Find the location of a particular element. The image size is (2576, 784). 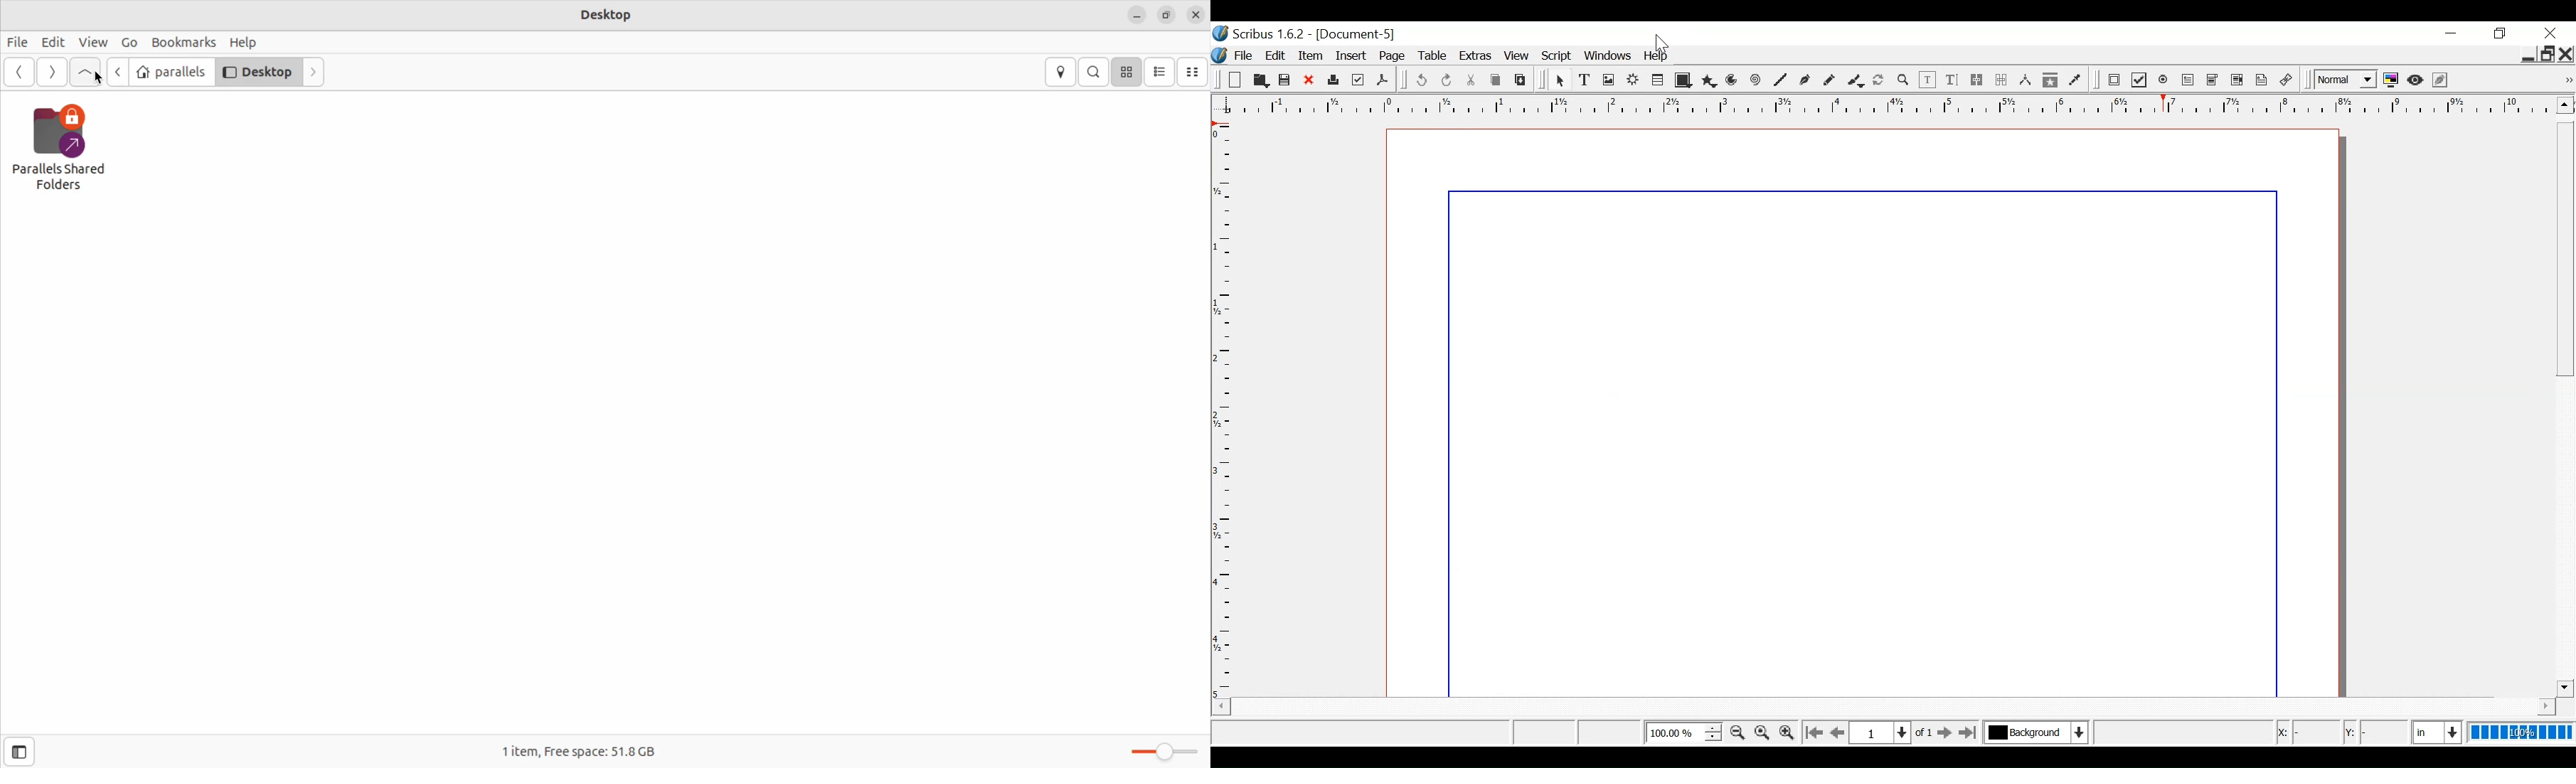

Current position in units is located at coordinates (2438, 730).